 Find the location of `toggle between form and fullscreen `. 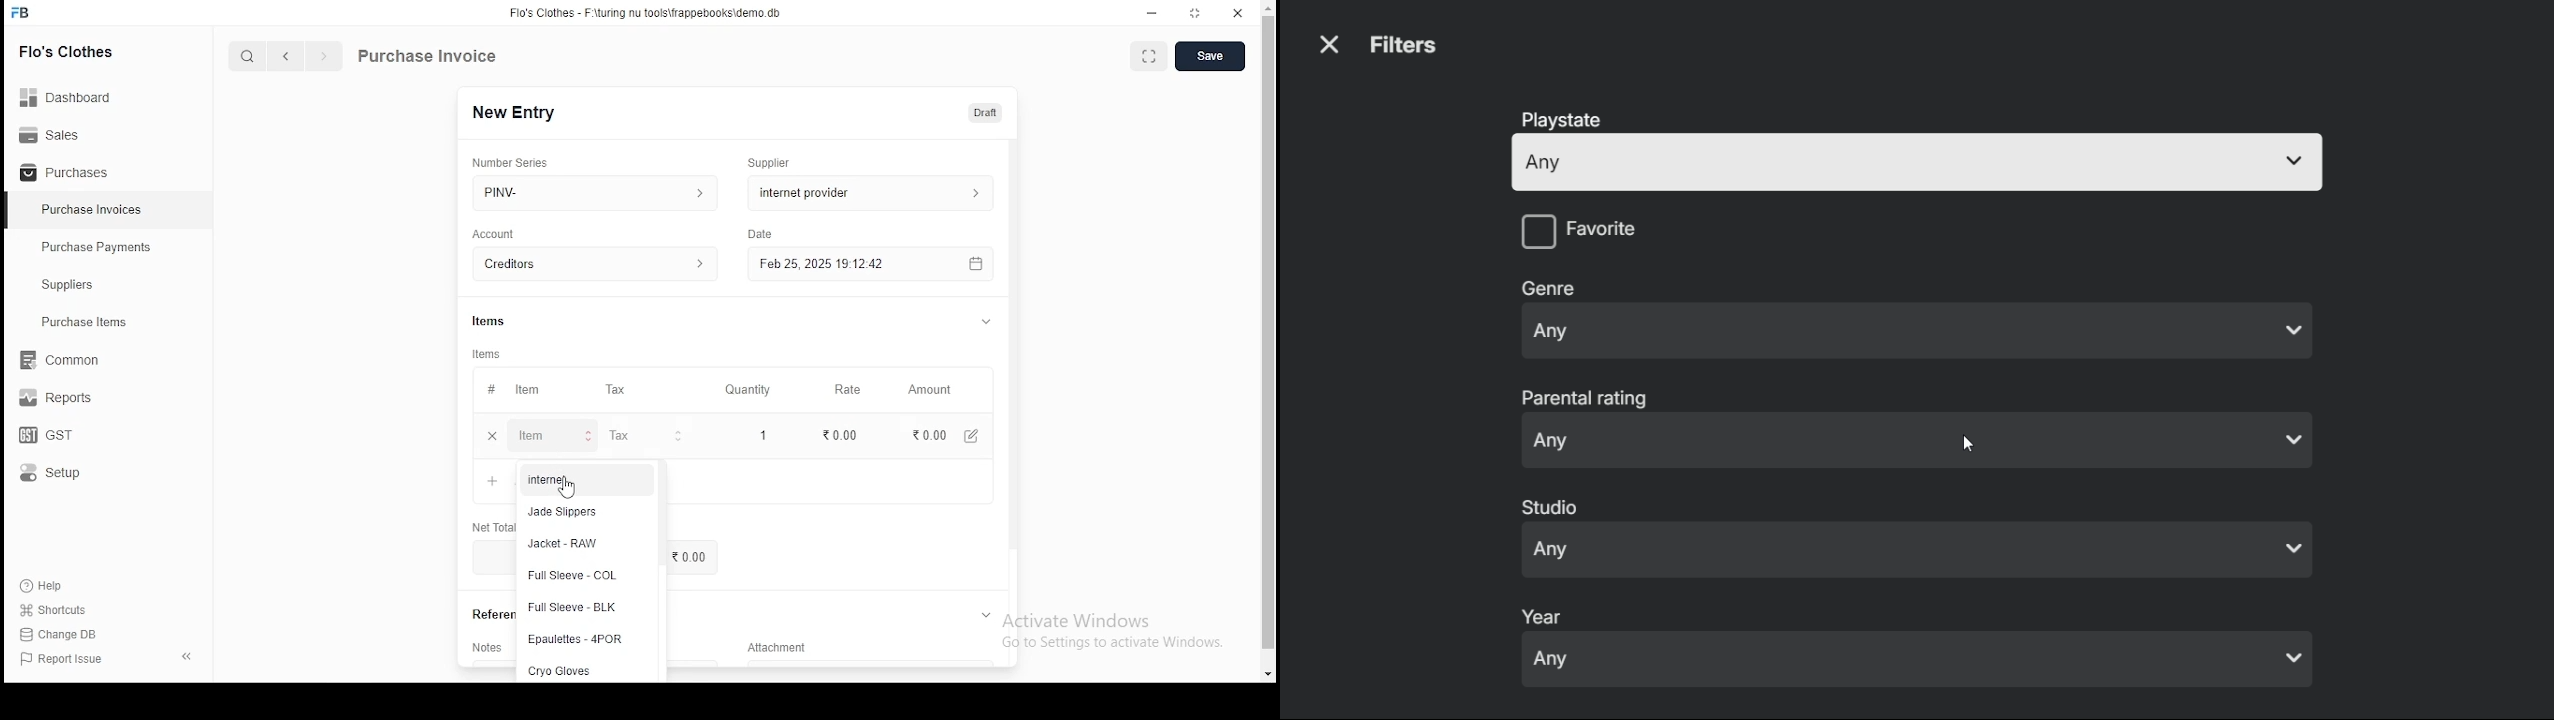

toggle between form and fullscreen  is located at coordinates (1149, 55).